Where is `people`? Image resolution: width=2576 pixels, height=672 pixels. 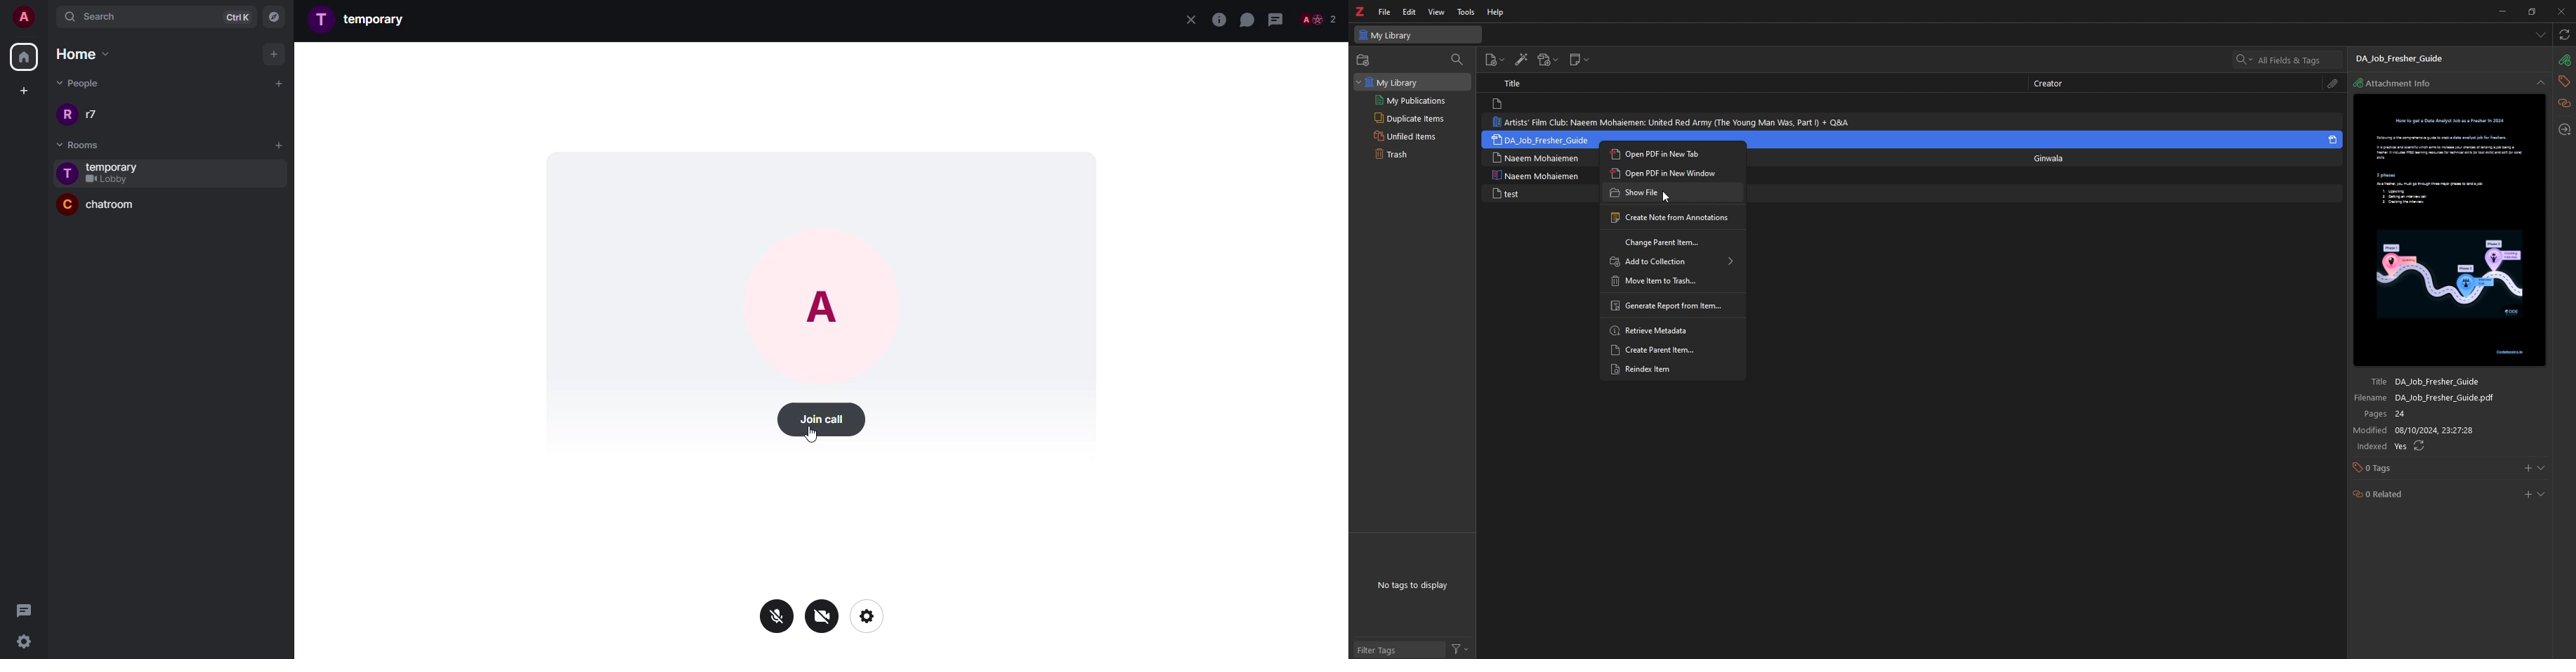
people is located at coordinates (96, 115).